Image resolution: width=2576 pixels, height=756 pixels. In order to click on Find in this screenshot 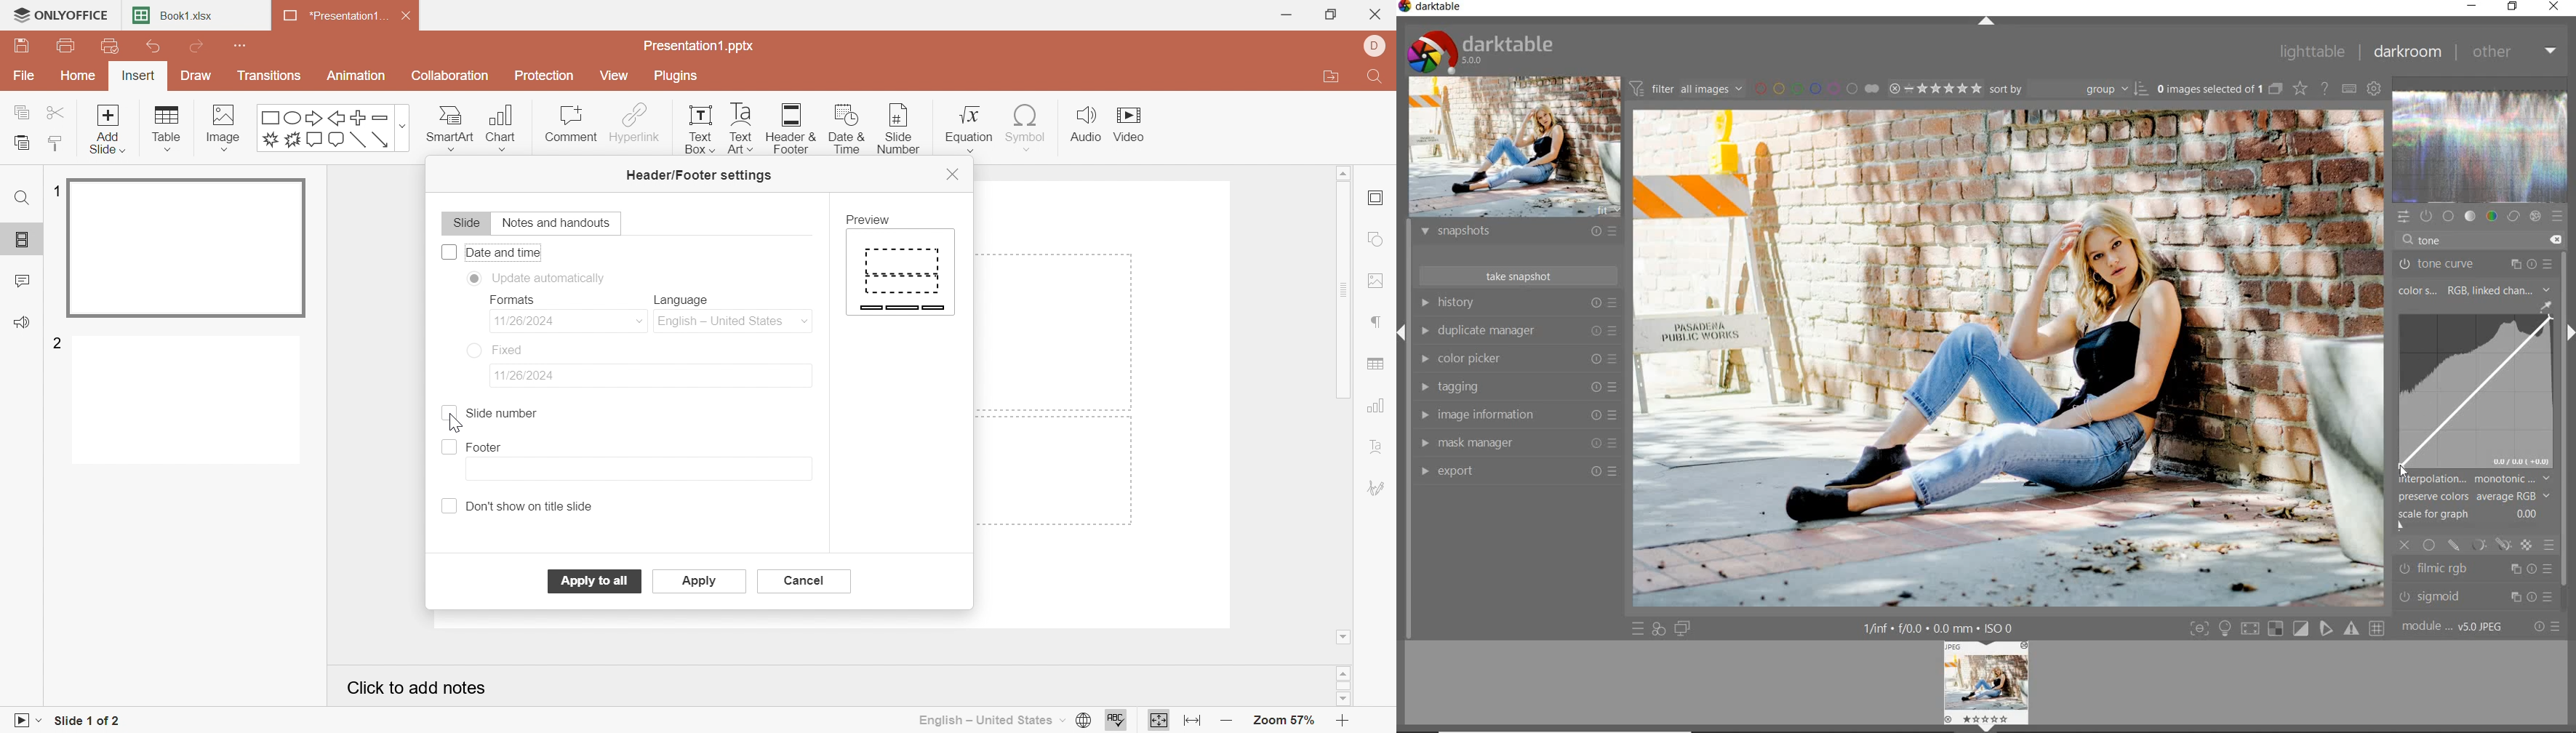, I will do `click(20, 198)`.